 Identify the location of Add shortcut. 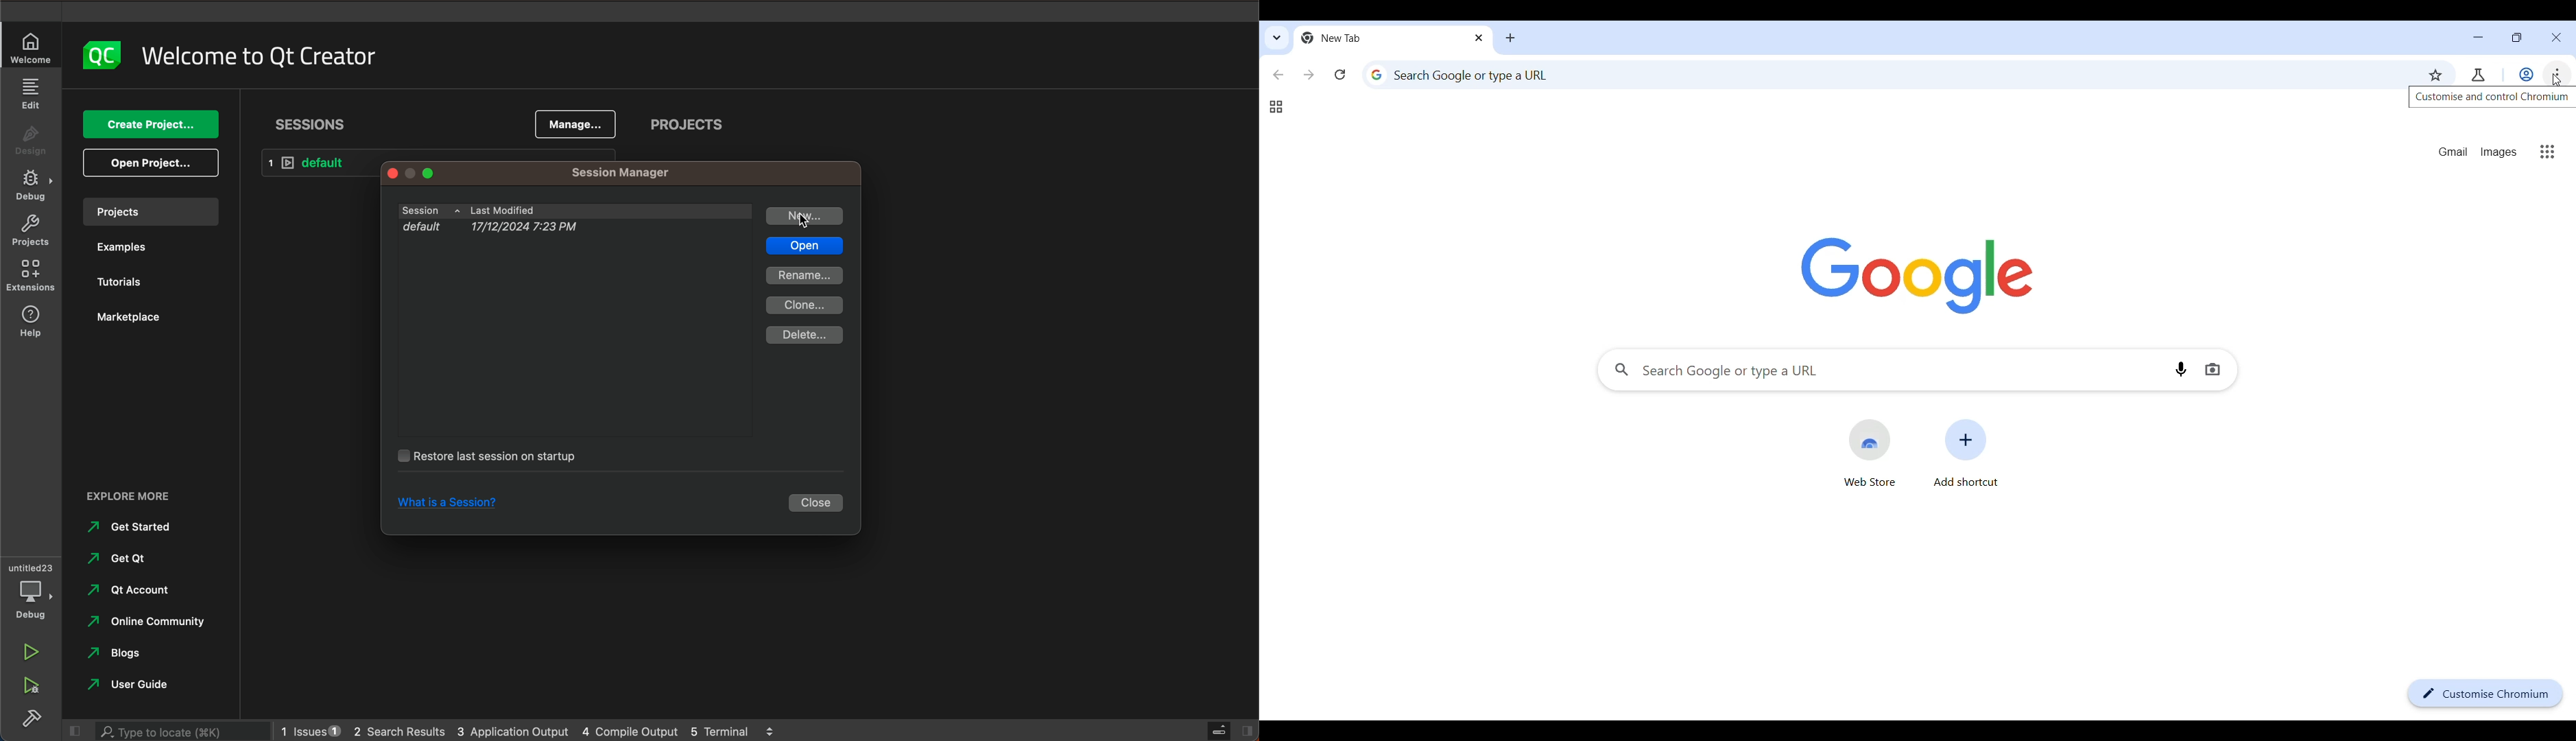
(1966, 453).